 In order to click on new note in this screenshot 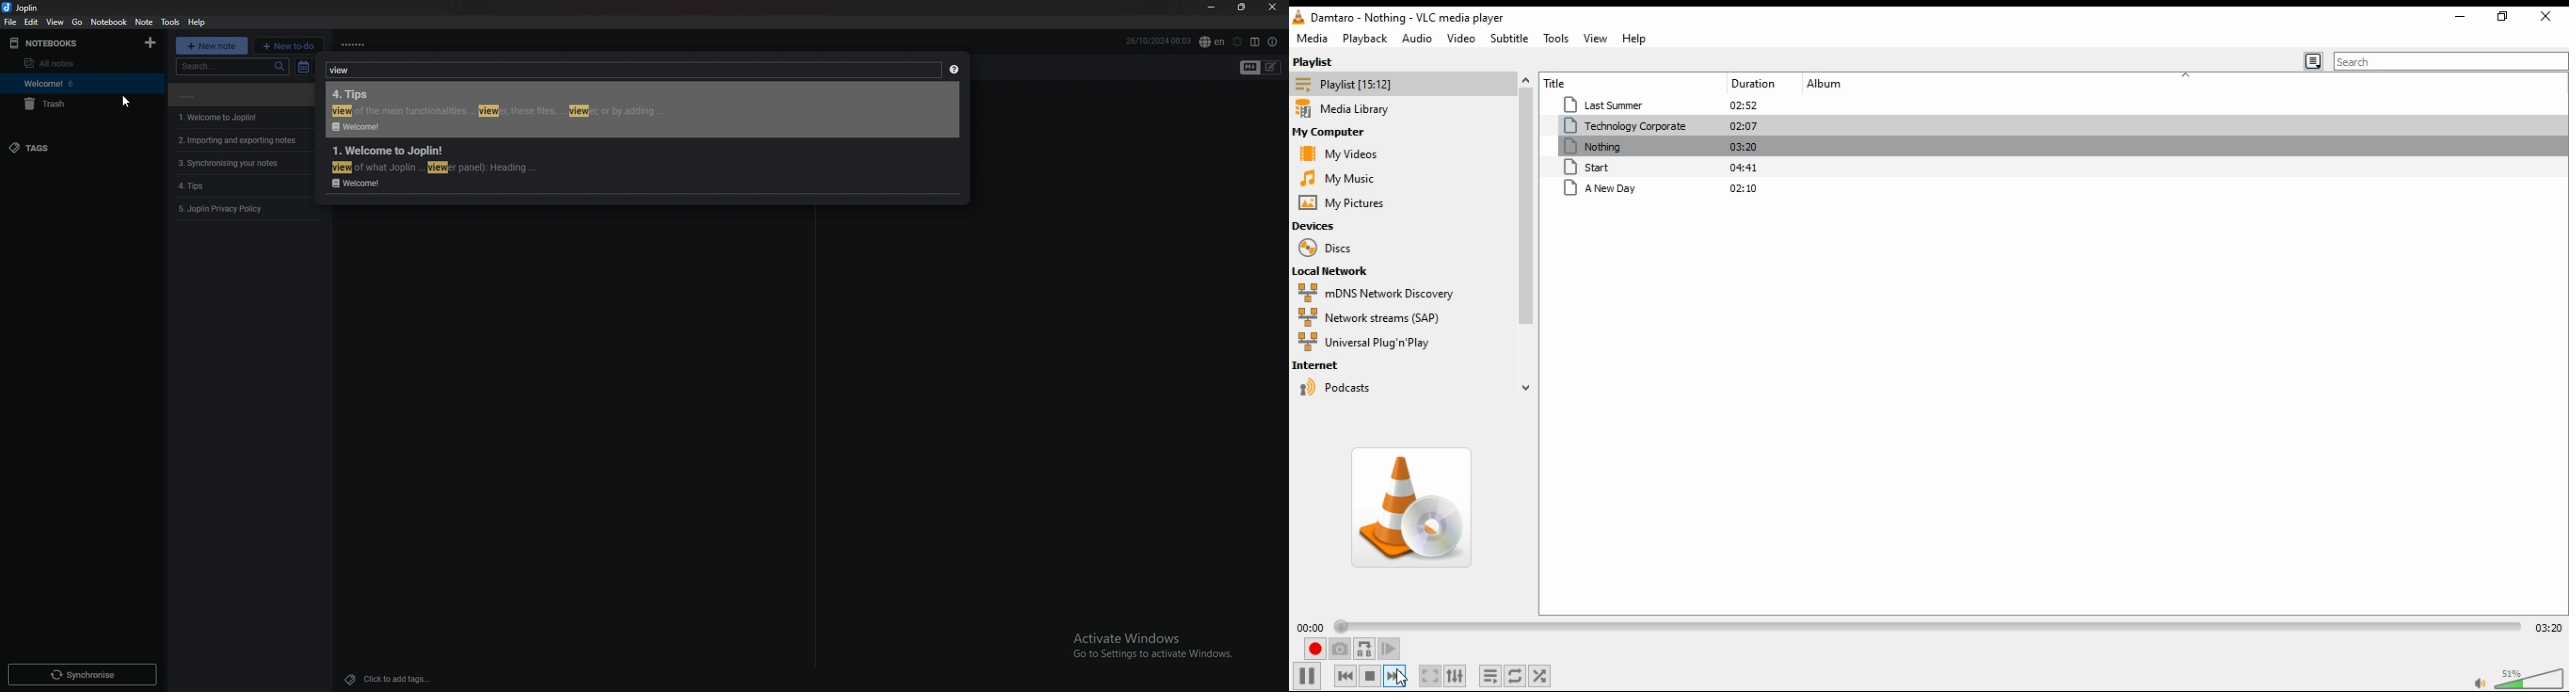, I will do `click(208, 44)`.